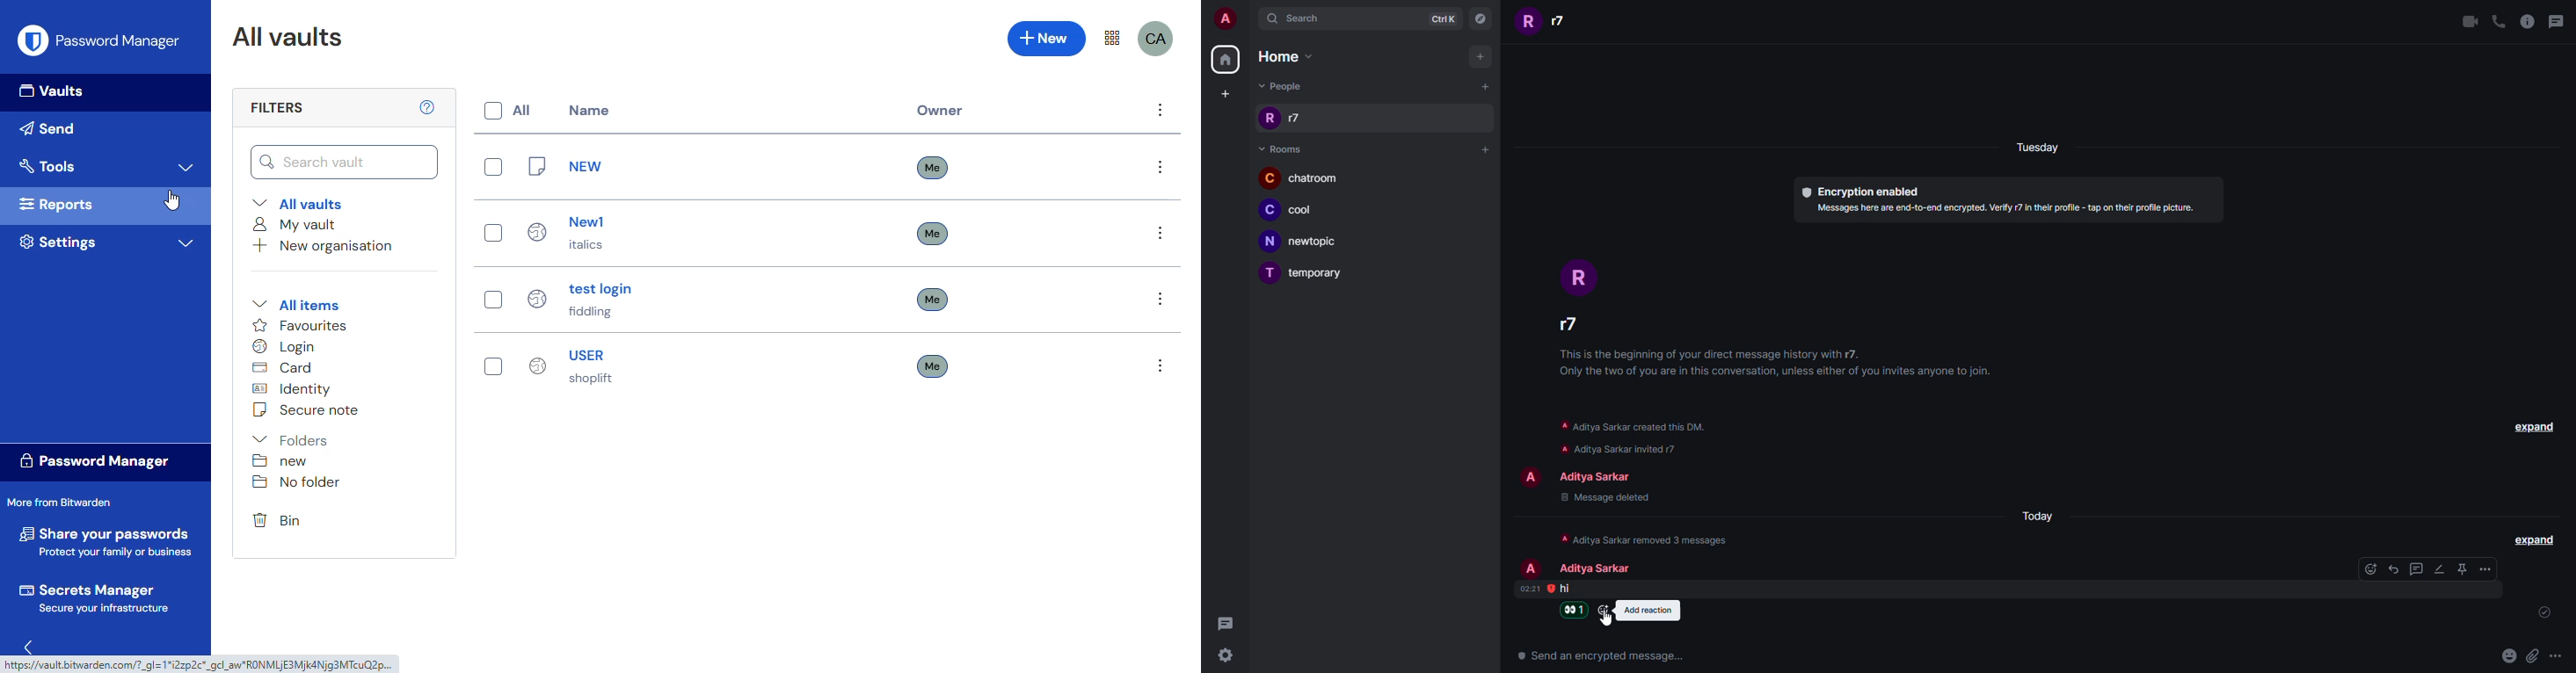  I want to click on options, so click(1161, 168).